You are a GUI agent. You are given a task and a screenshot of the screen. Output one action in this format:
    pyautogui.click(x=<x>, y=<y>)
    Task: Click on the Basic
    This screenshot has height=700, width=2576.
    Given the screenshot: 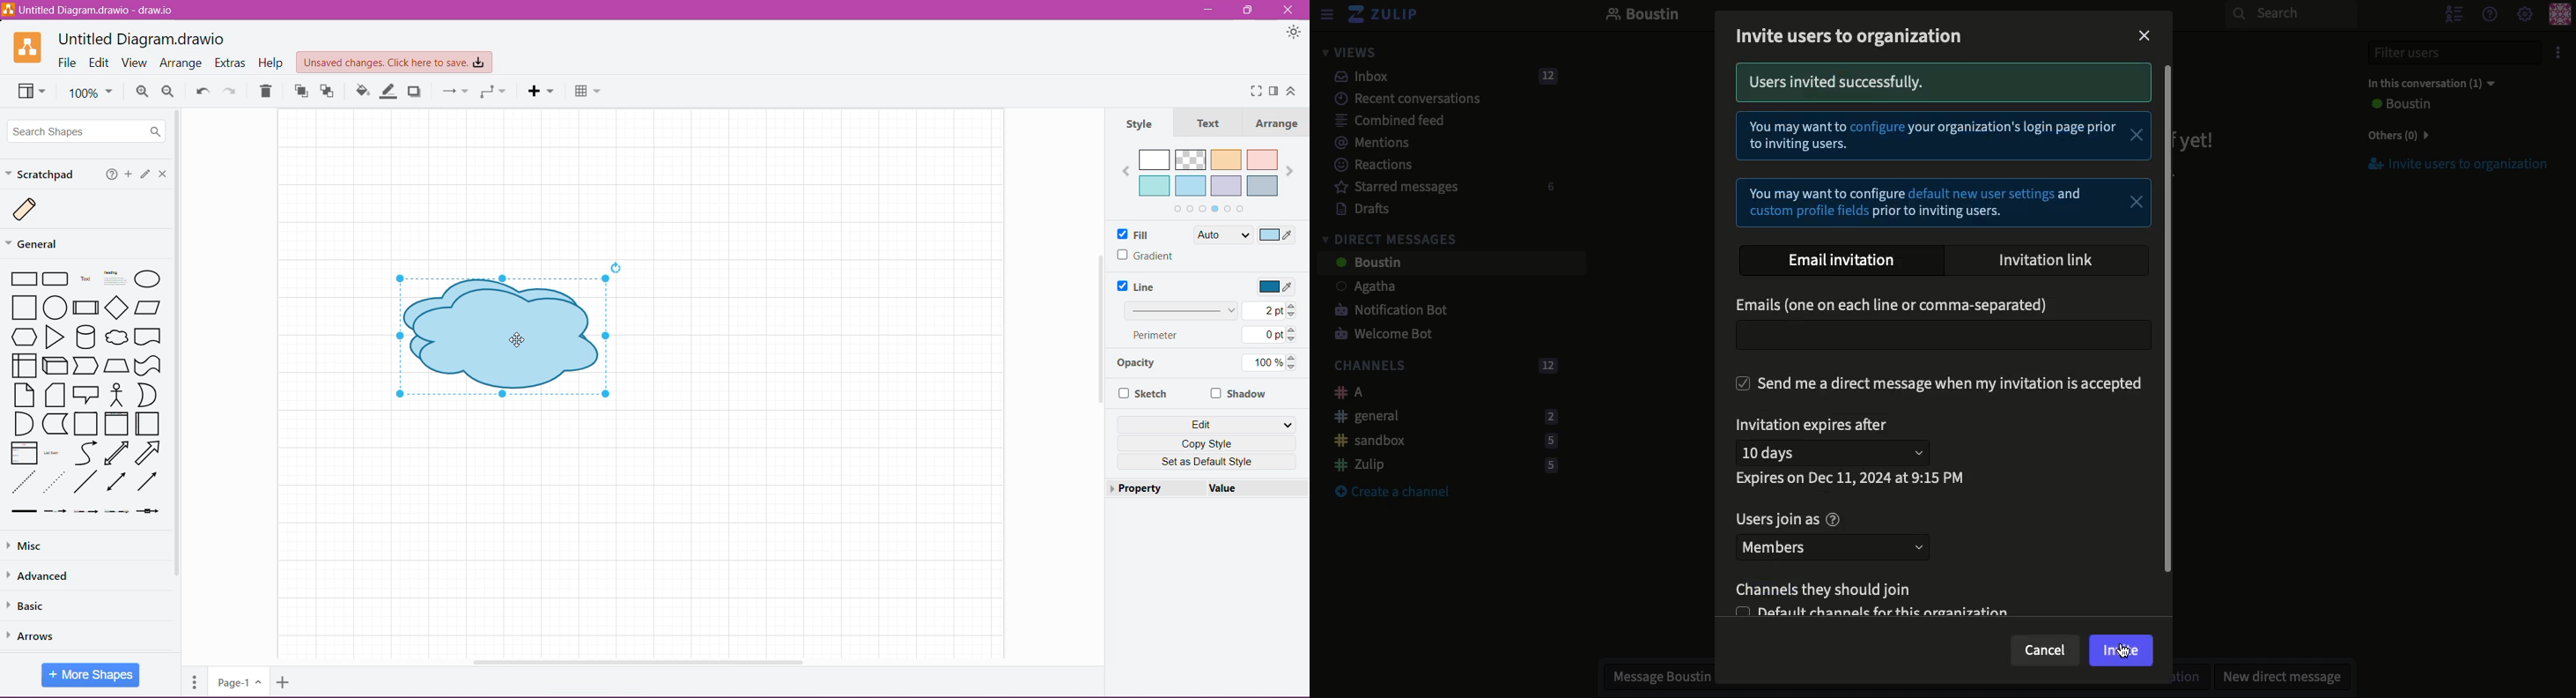 What is the action you would take?
    pyautogui.click(x=33, y=606)
    